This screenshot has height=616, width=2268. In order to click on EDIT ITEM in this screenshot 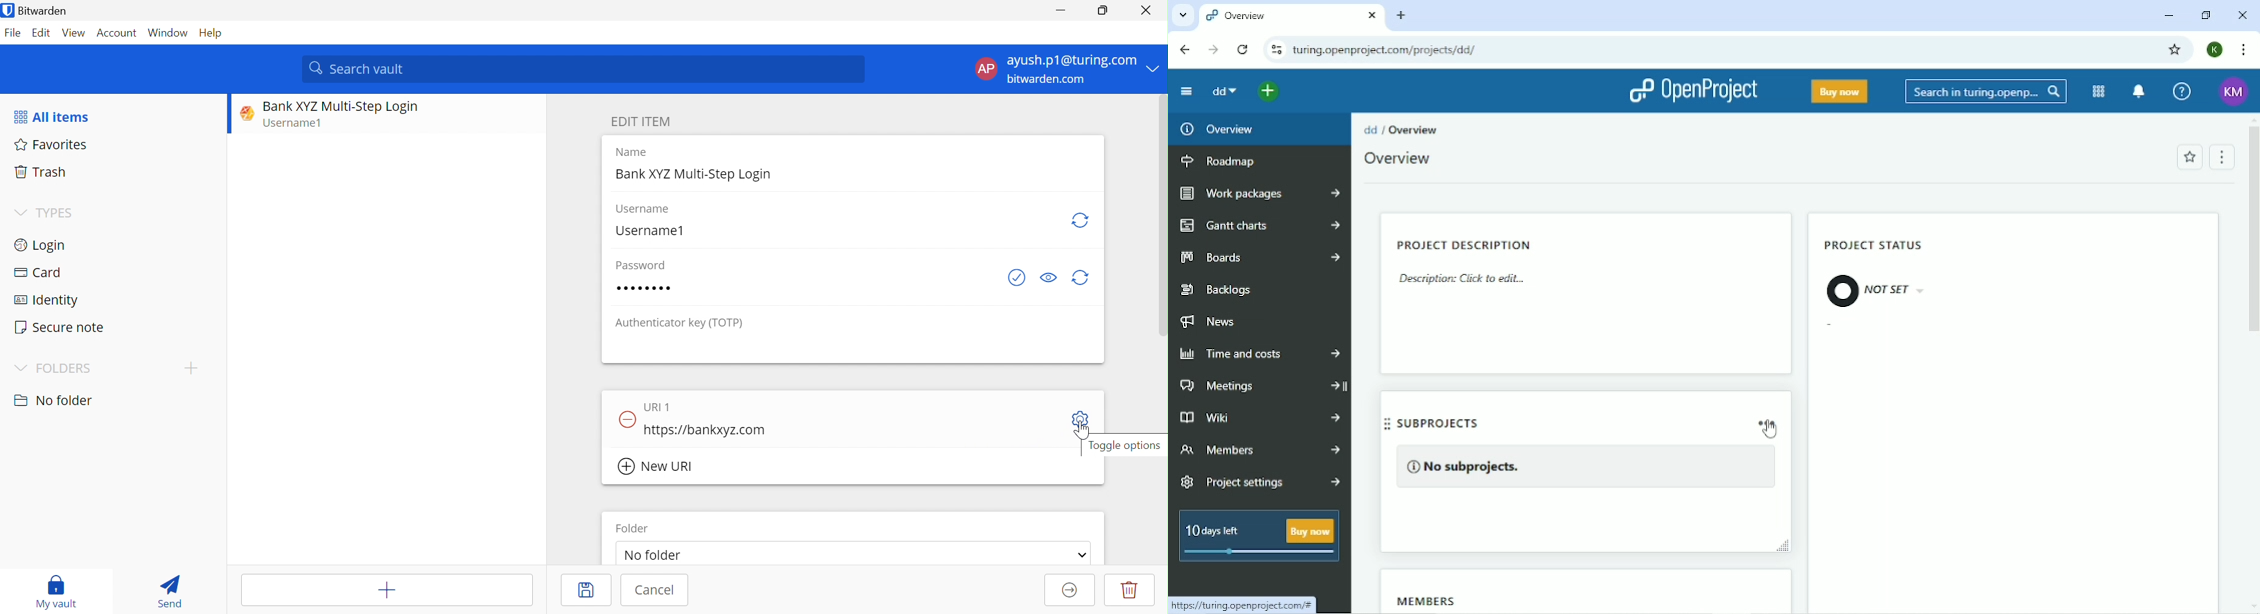, I will do `click(644, 122)`.